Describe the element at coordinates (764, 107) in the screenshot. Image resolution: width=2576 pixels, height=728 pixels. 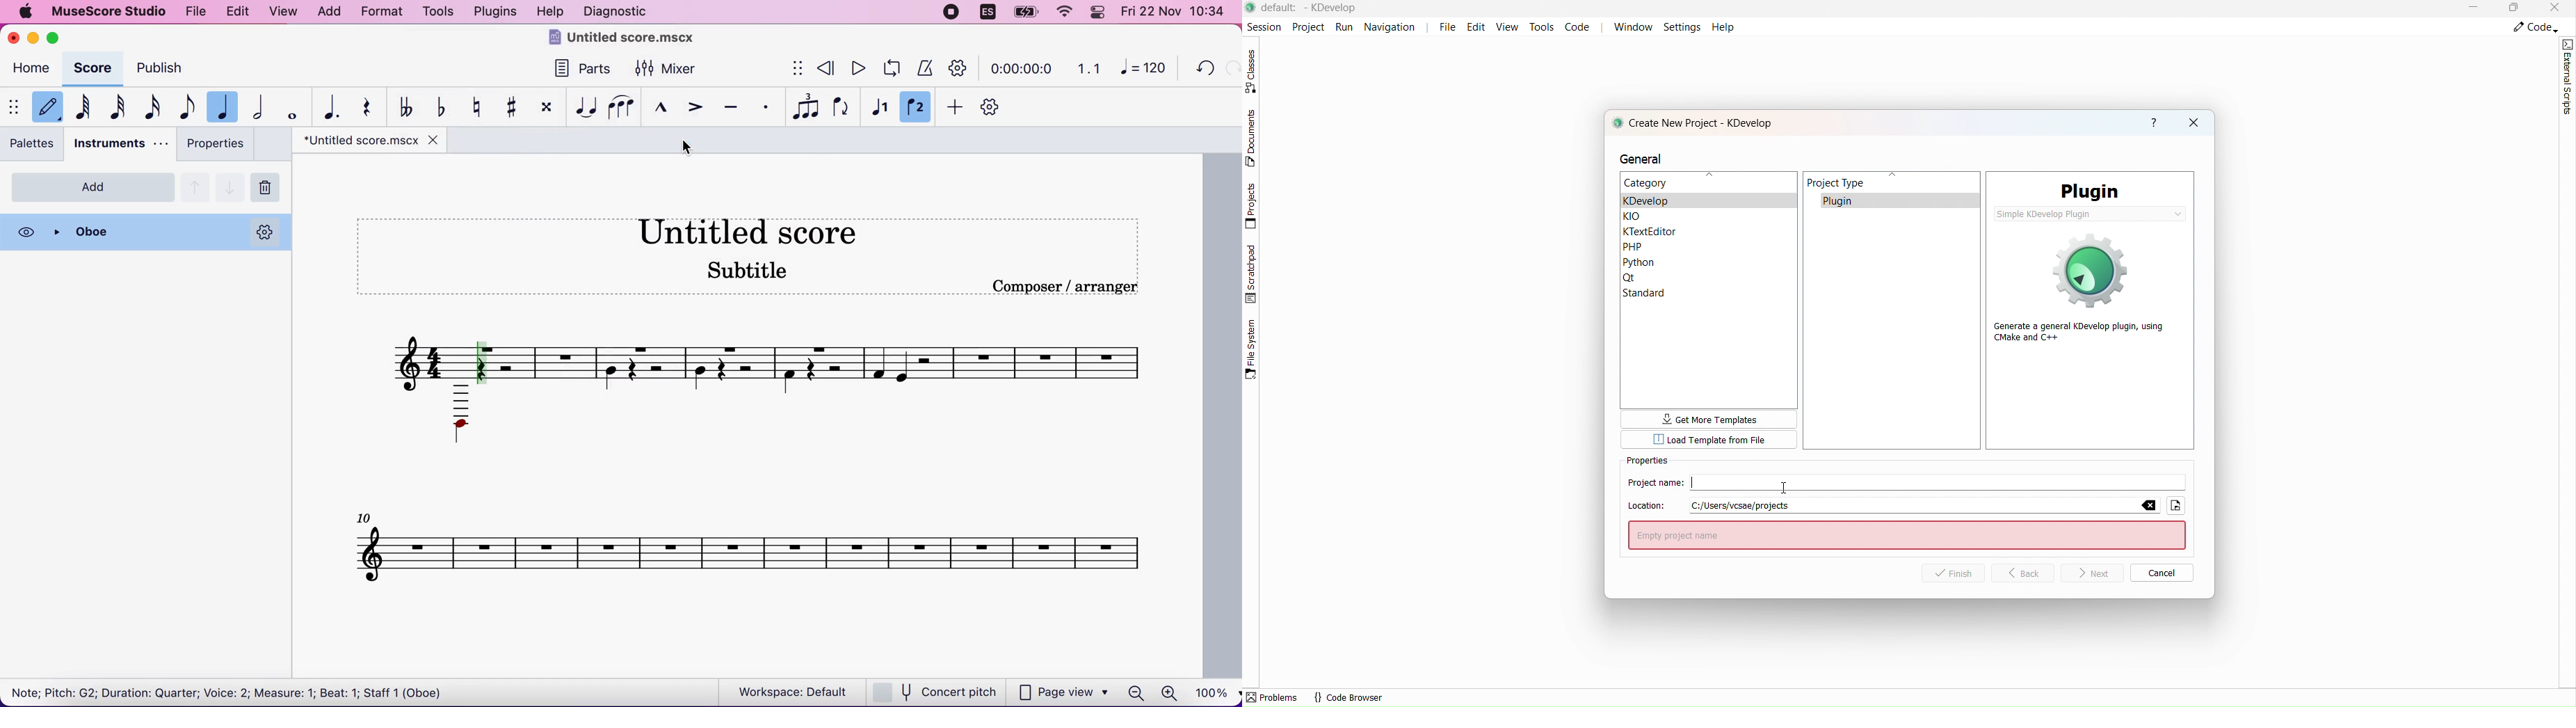
I see `staccato` at that location.